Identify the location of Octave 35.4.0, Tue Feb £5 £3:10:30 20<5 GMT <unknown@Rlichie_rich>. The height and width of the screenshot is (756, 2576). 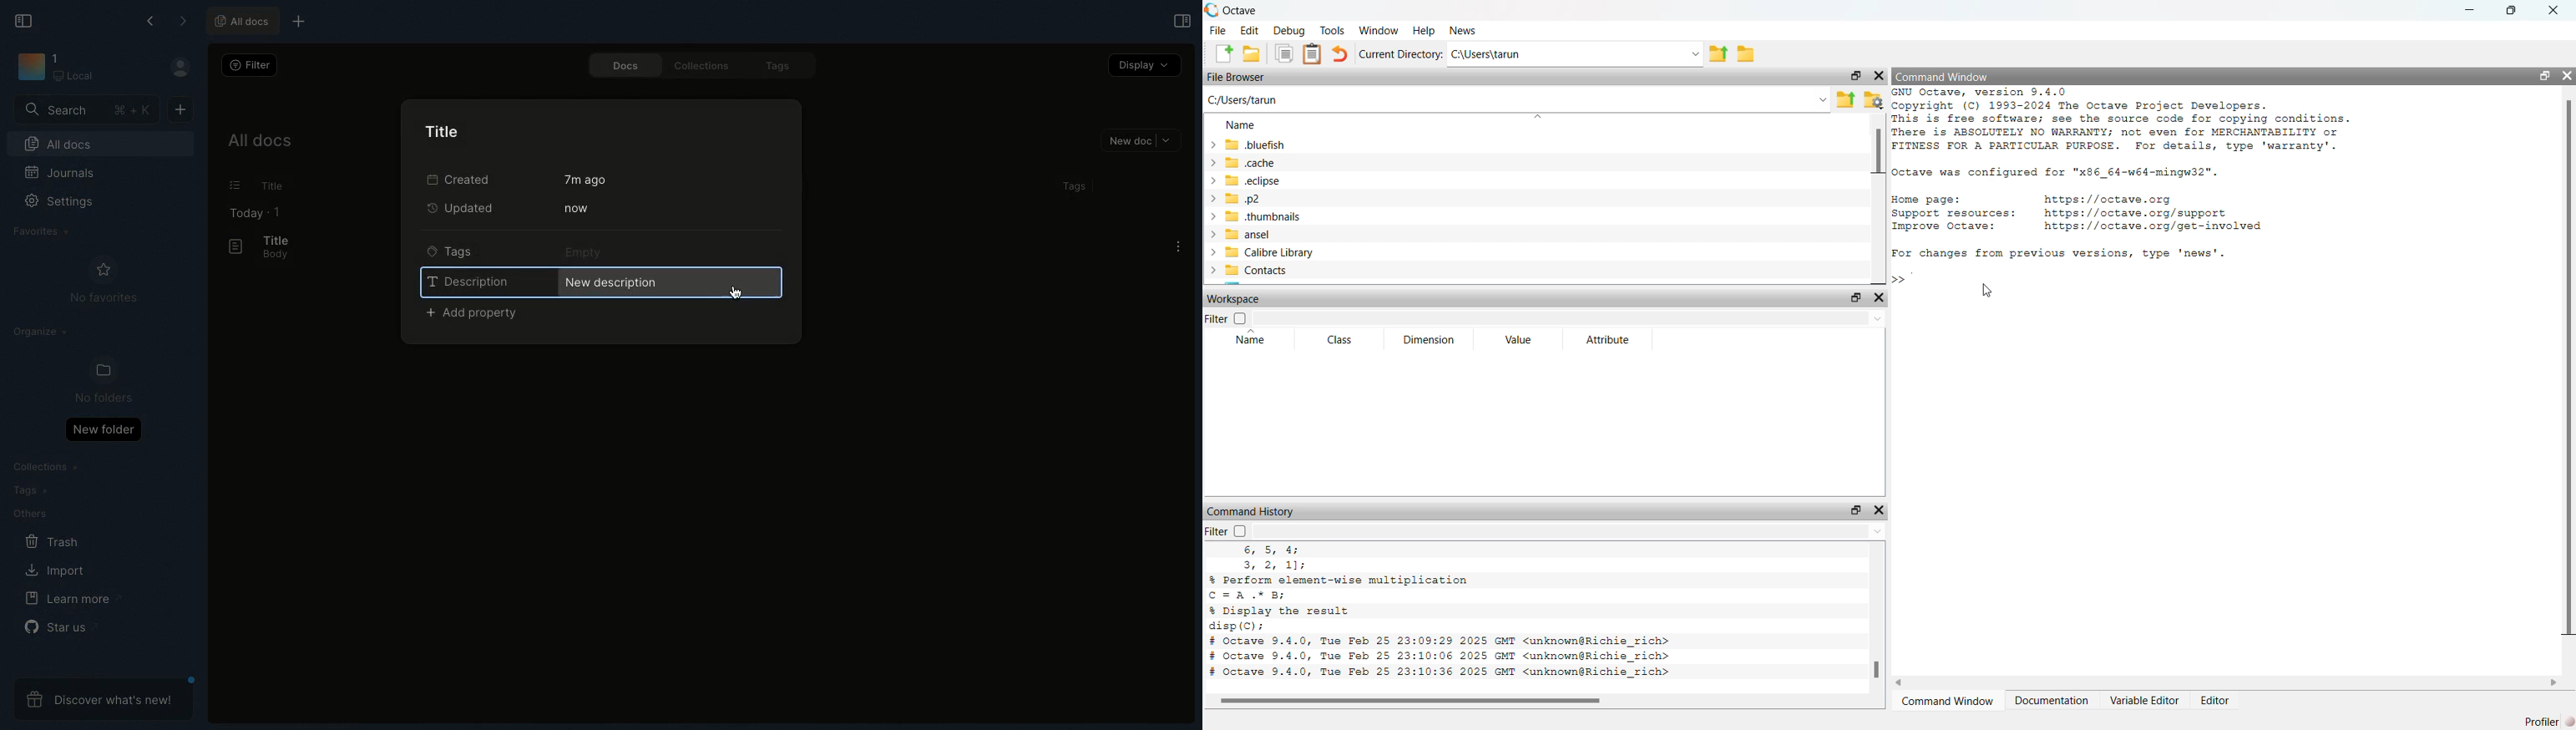
(1440, 673).